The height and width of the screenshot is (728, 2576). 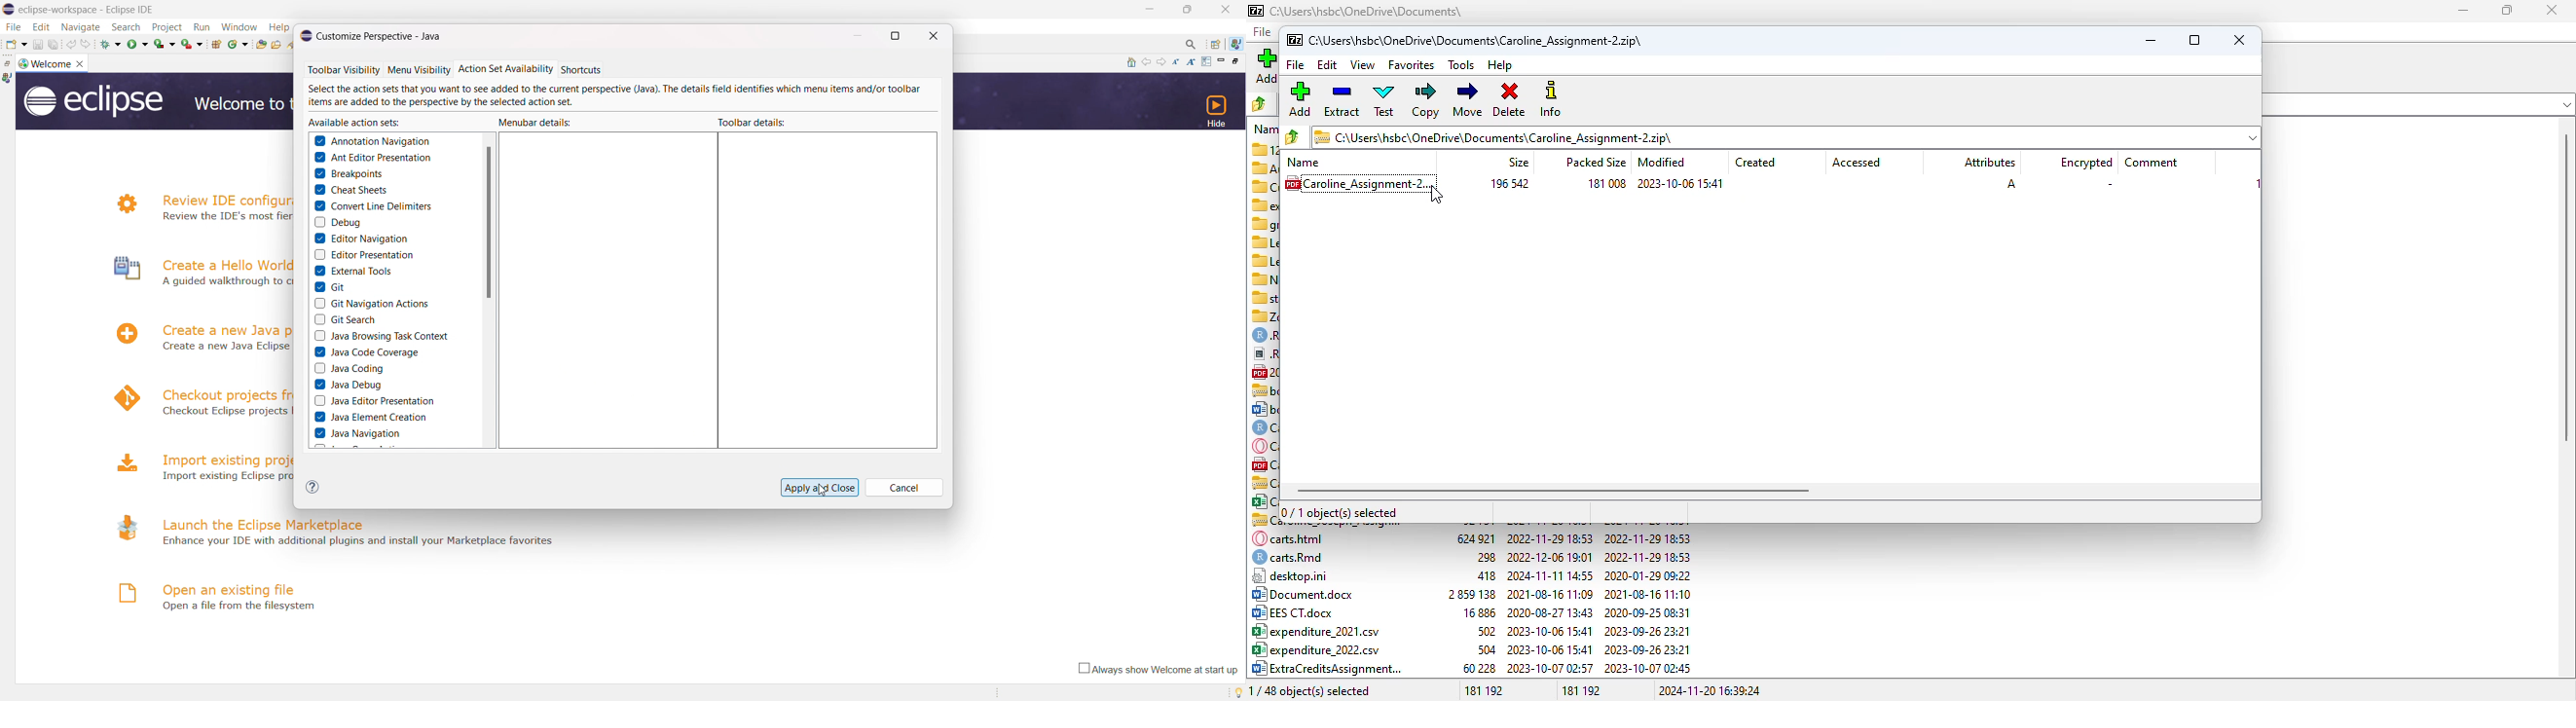 What do you see at coordinates (1290, 137) in the screenshot?
I see `browse folder` at bounding box center [1290, 137].